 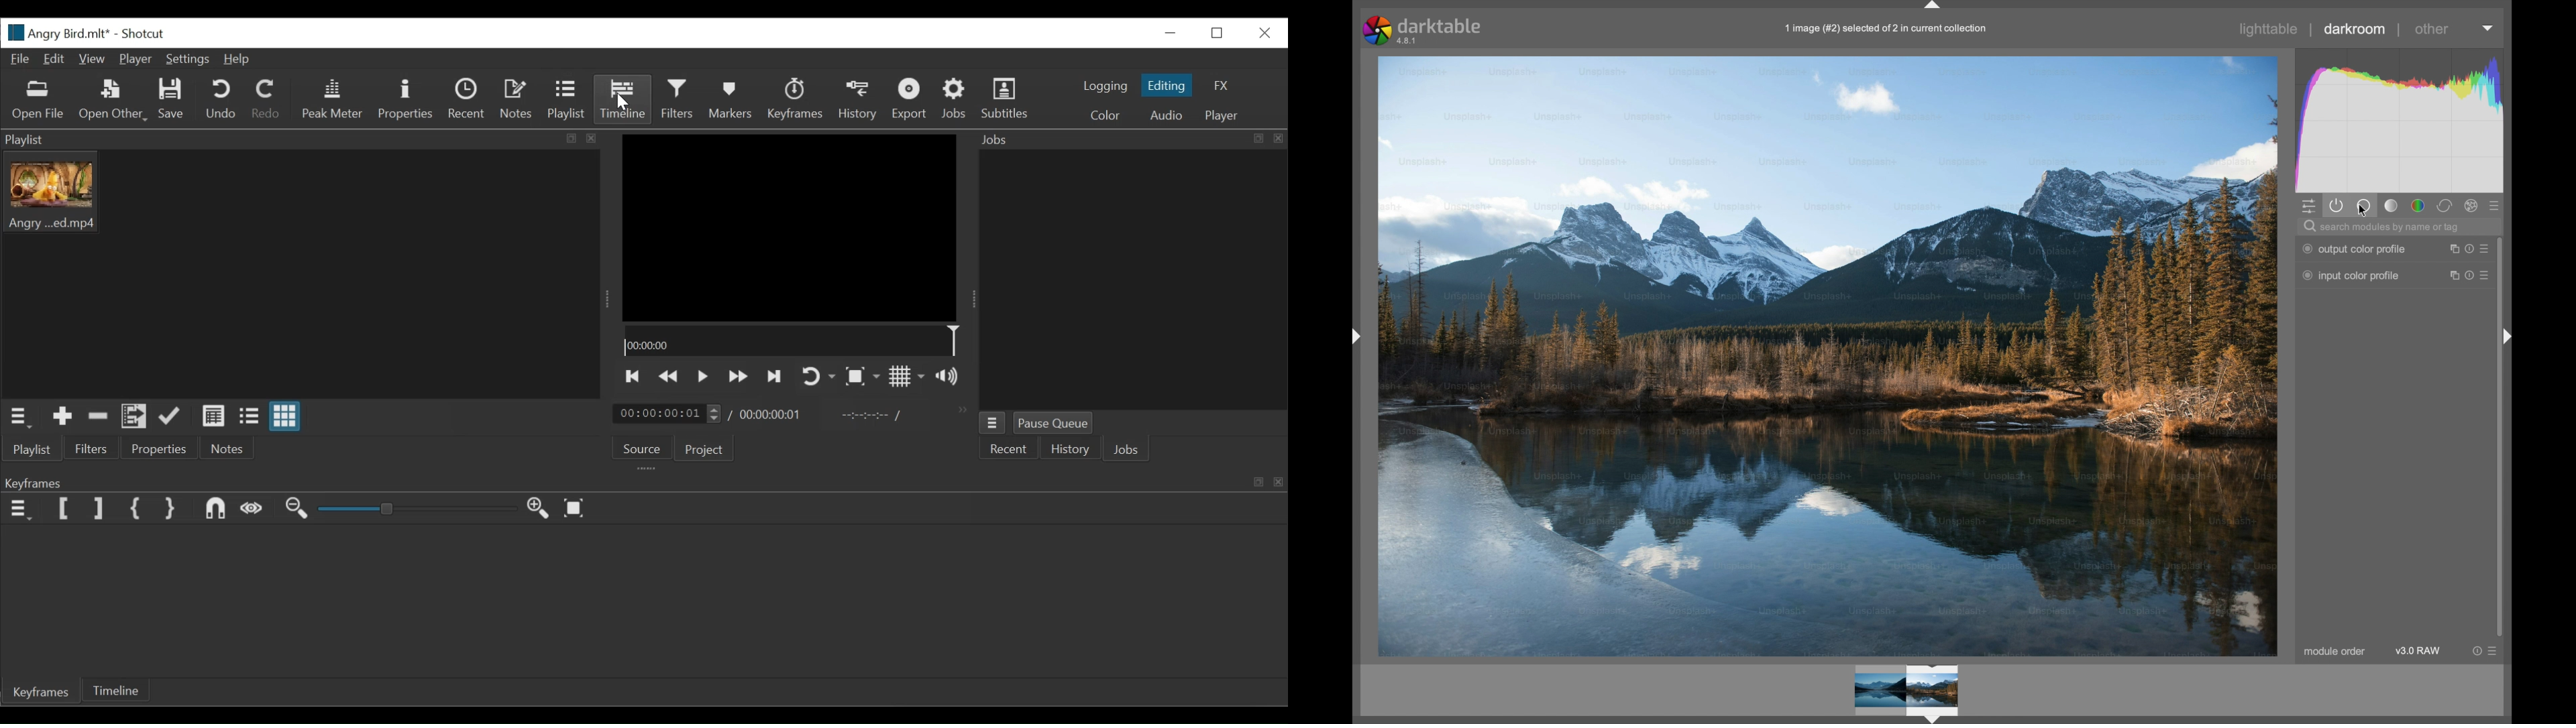 I want to click on Clip thumbnail, so click(x=301, y=274).